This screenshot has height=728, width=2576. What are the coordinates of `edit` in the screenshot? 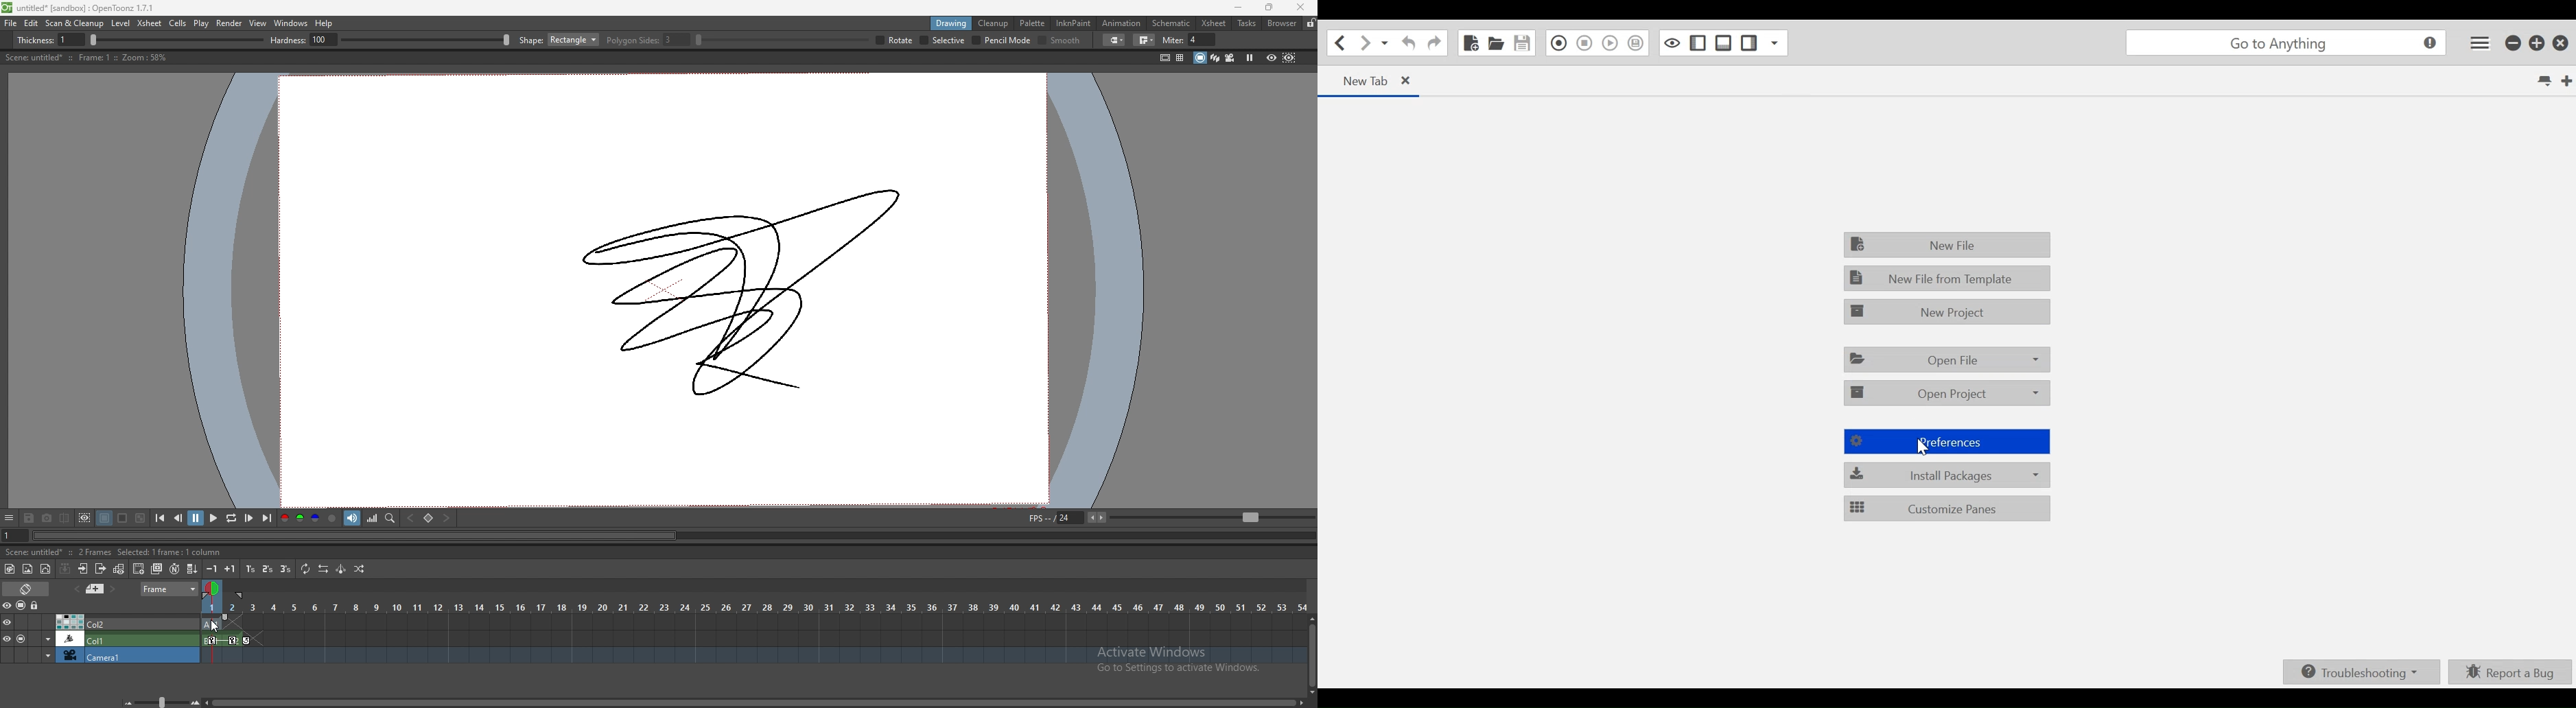 It's located at (32, 23).